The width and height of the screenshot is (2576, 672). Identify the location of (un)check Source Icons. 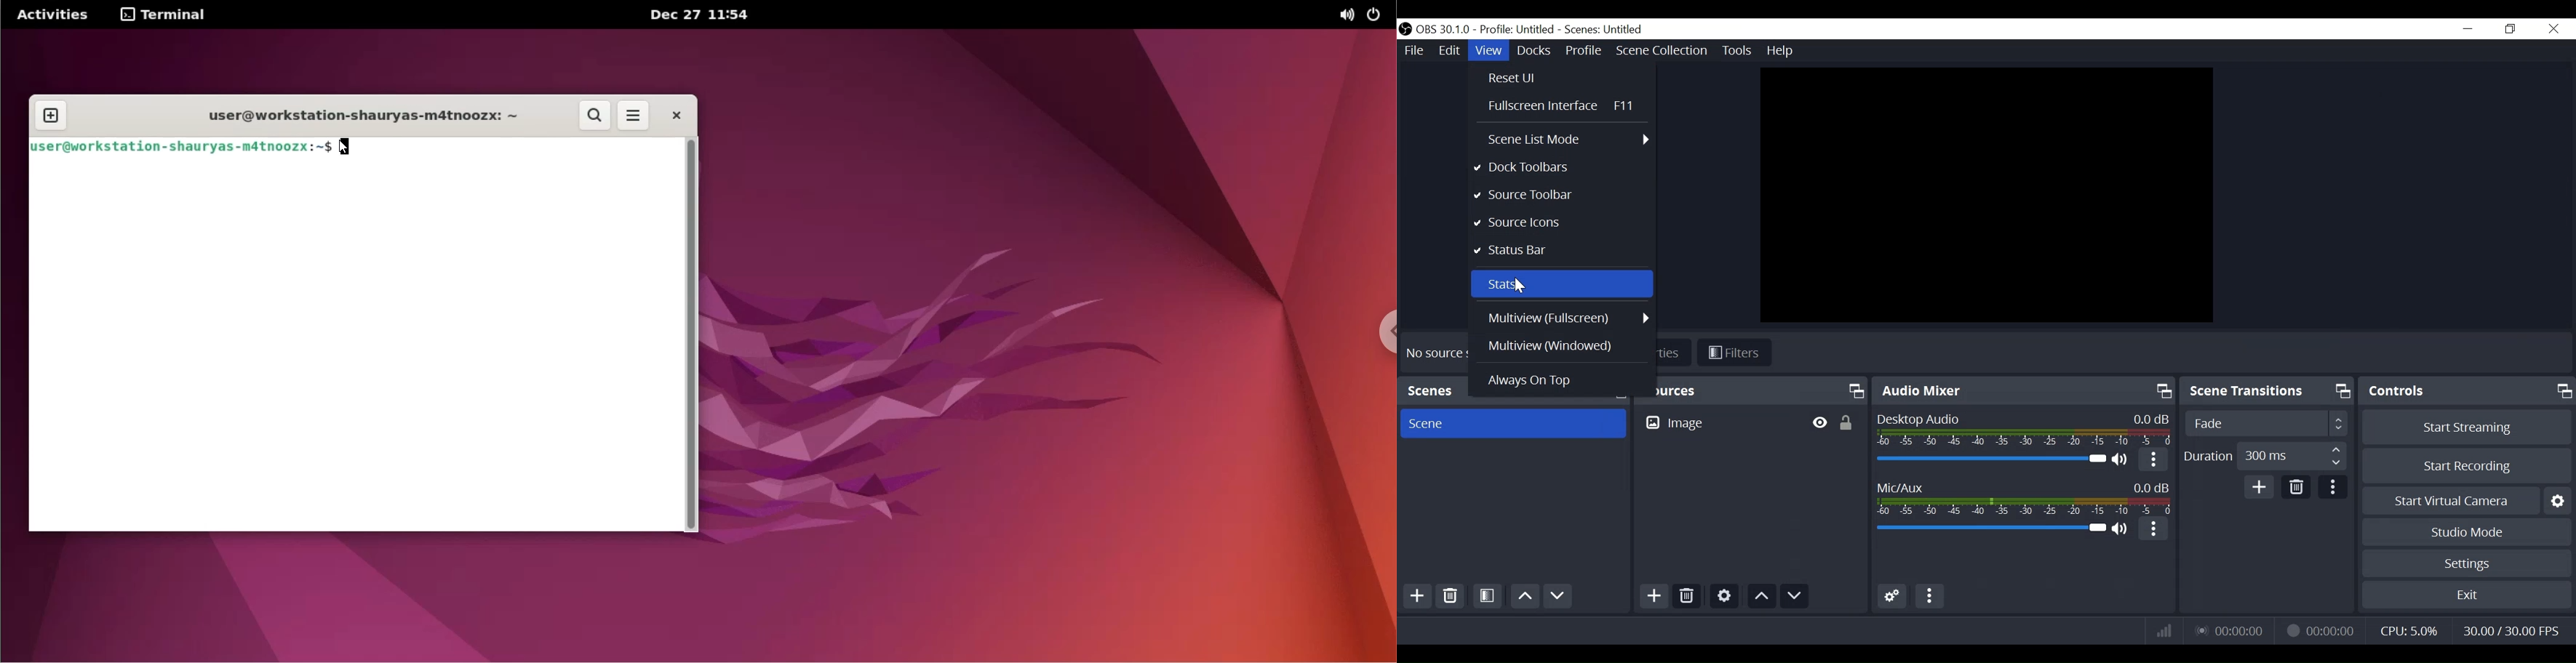
(1561, 223).